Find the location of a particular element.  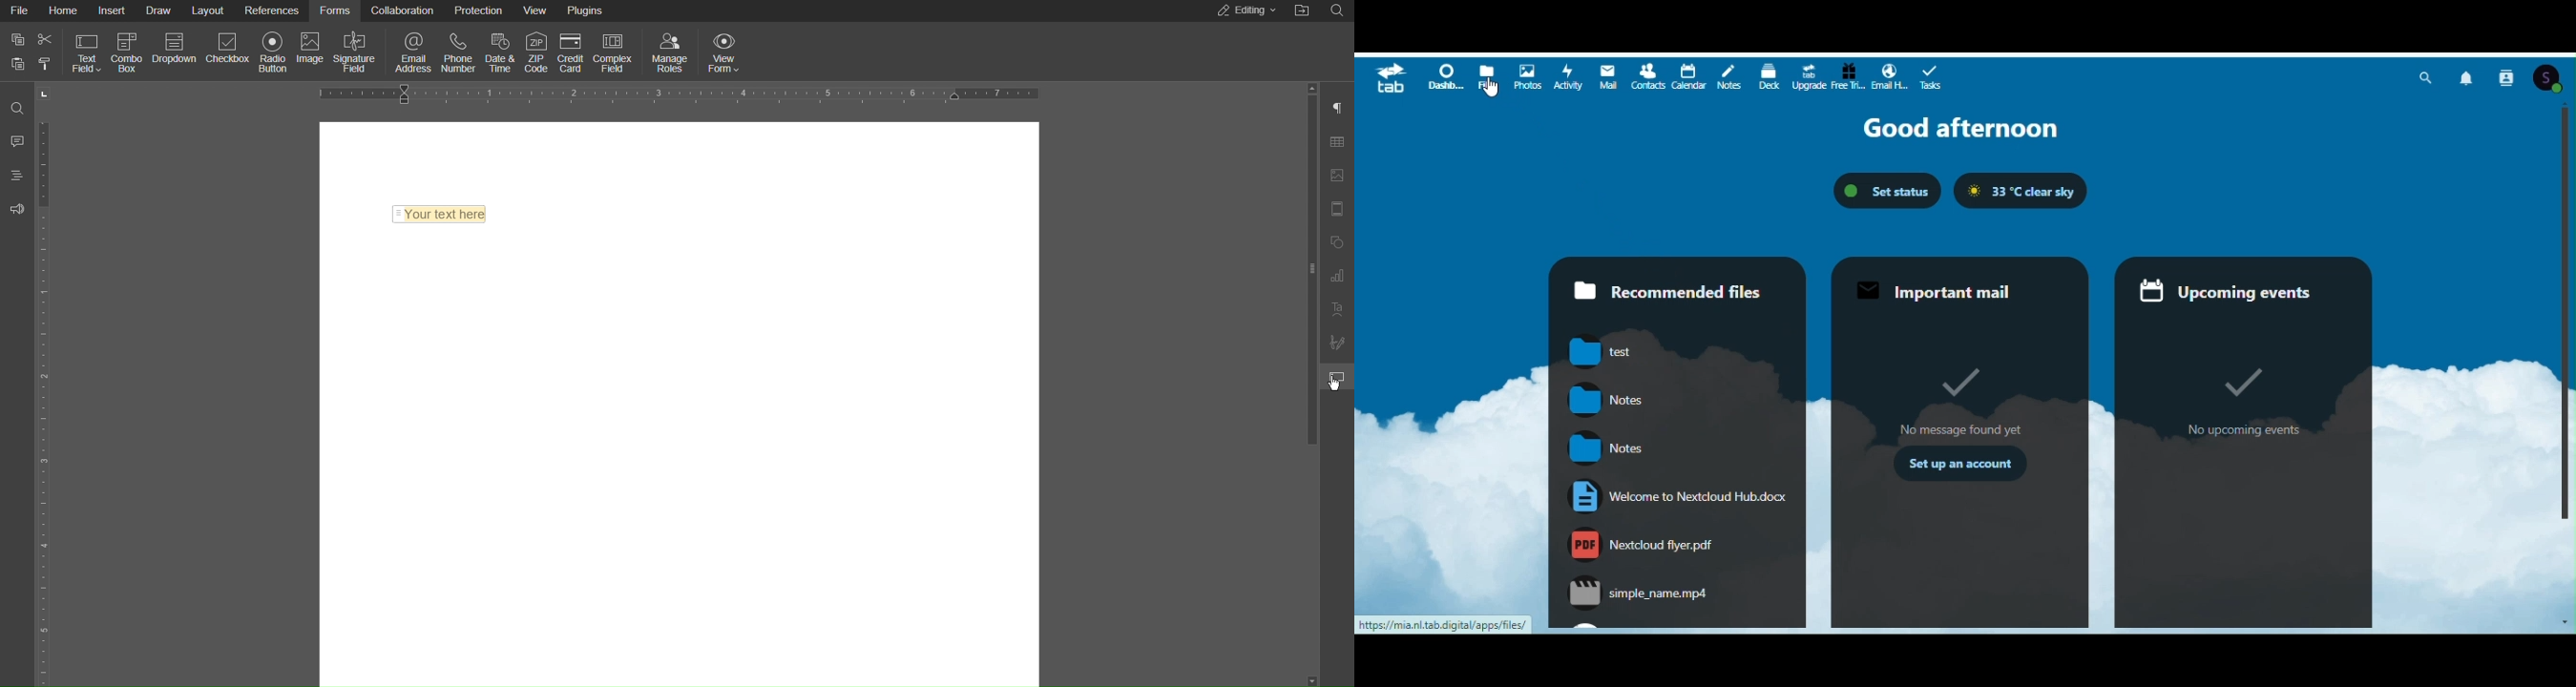

URL is located at coordinates (1444, 625).